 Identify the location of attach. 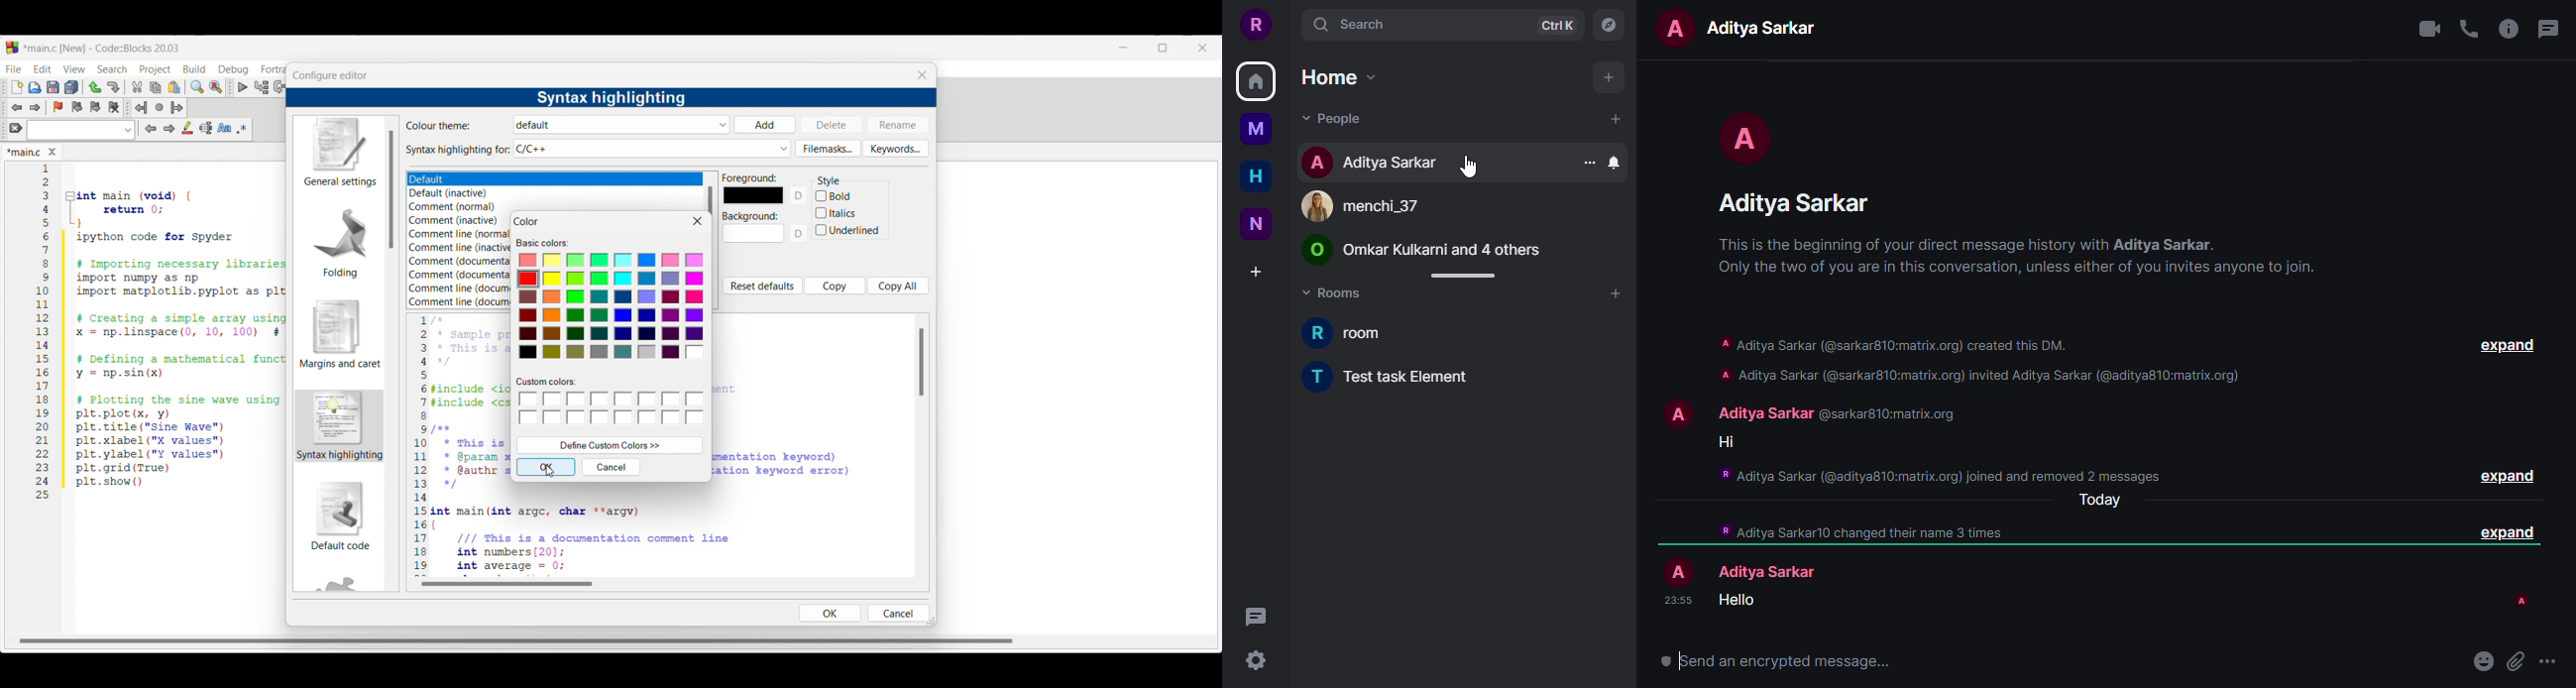
(2515, 661).